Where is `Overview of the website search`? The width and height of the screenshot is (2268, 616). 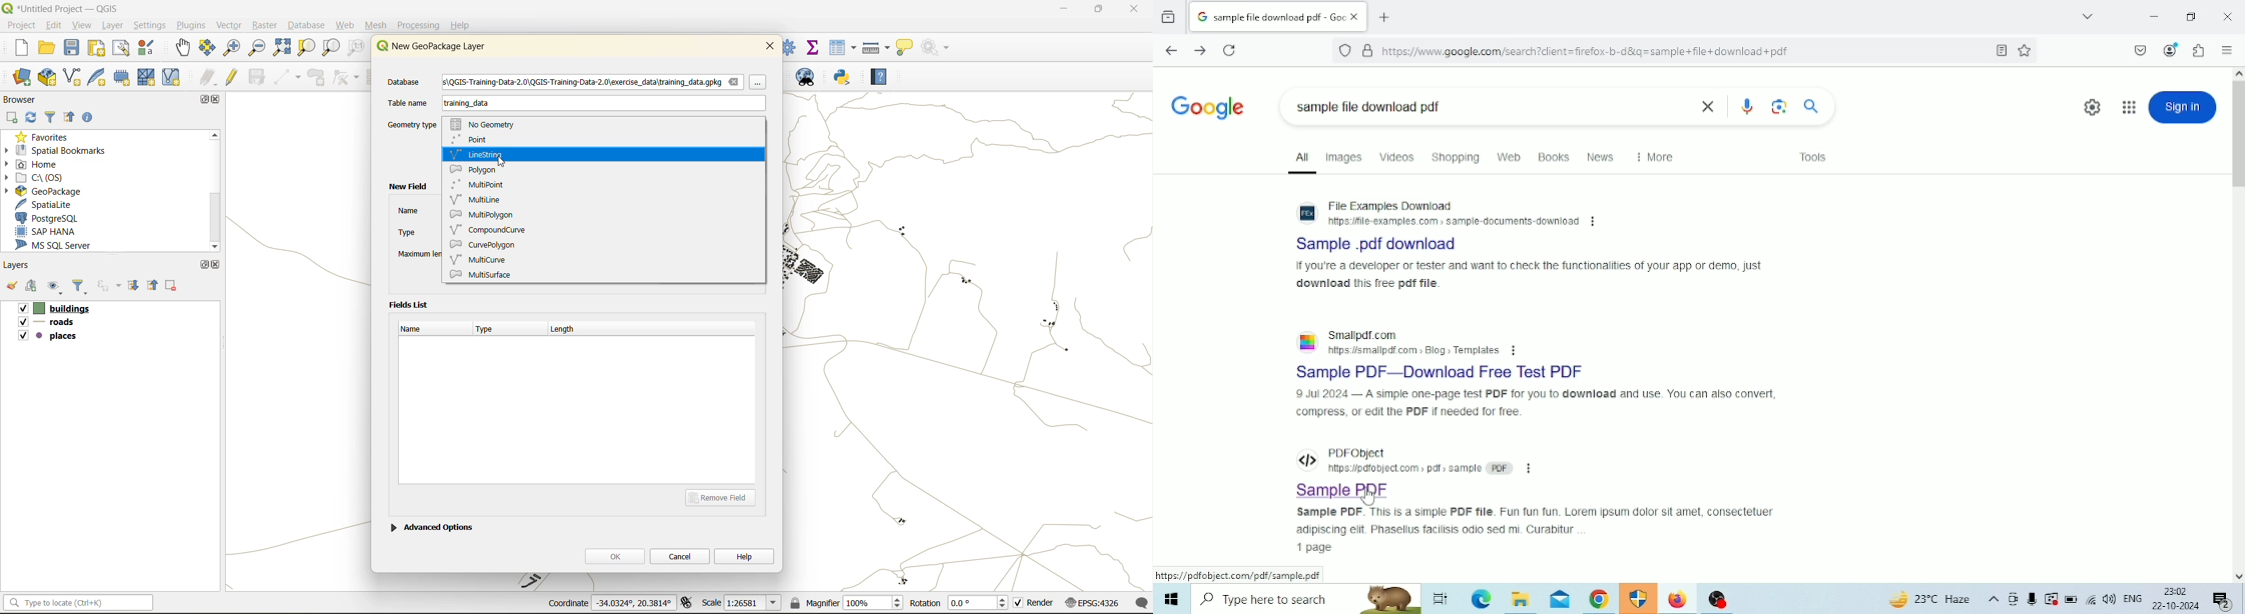
Overview of the website search is located at coordinates (1537, 404).